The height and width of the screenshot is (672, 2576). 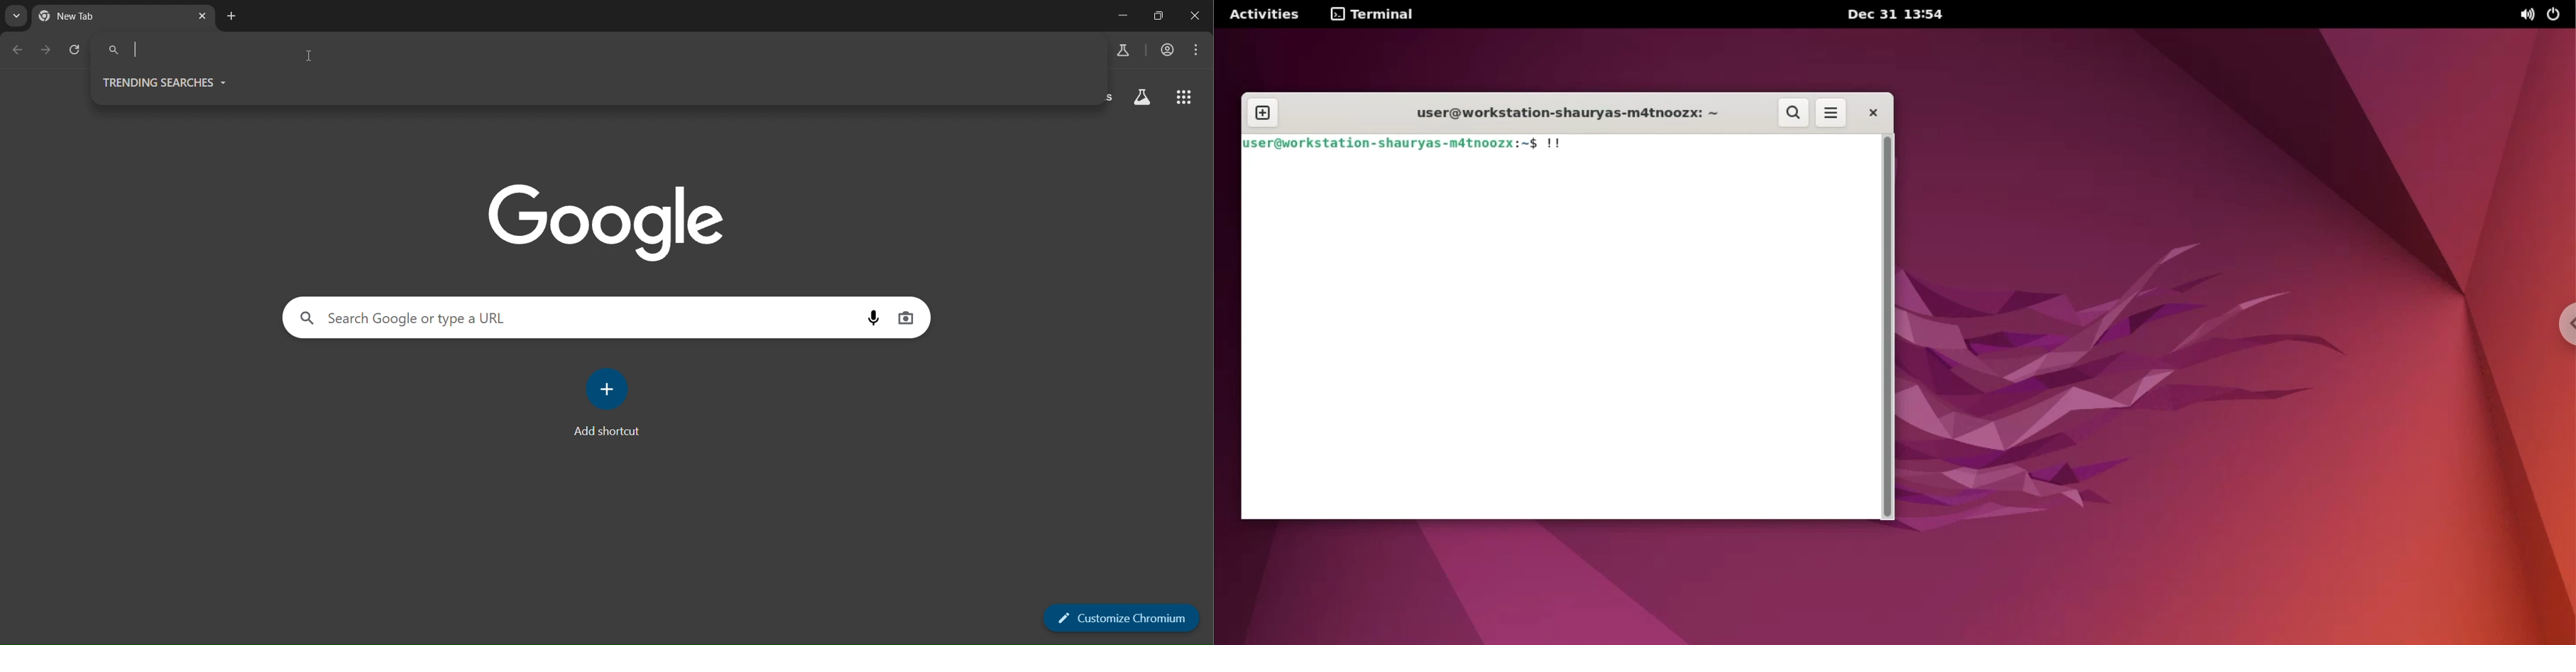 I want to click on search, so click(x=1794, y=113).